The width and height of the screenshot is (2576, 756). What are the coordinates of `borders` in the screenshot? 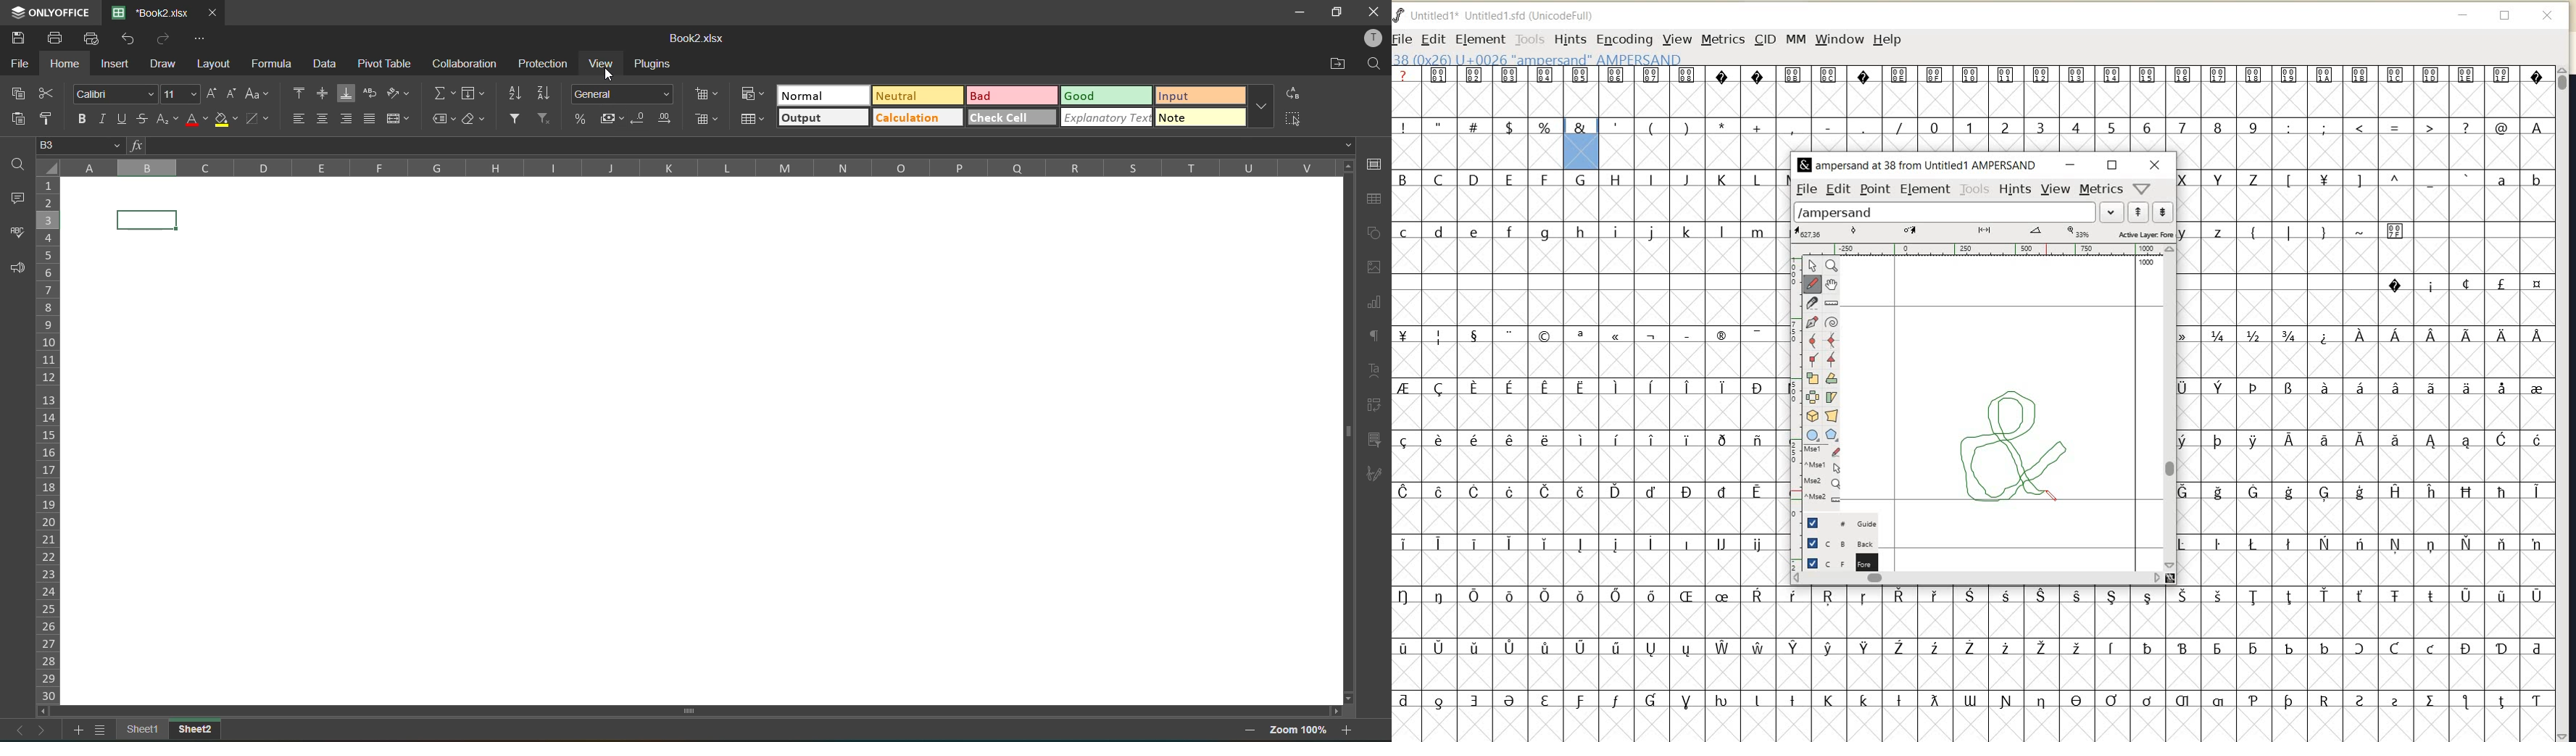 It's located at (257, 120).